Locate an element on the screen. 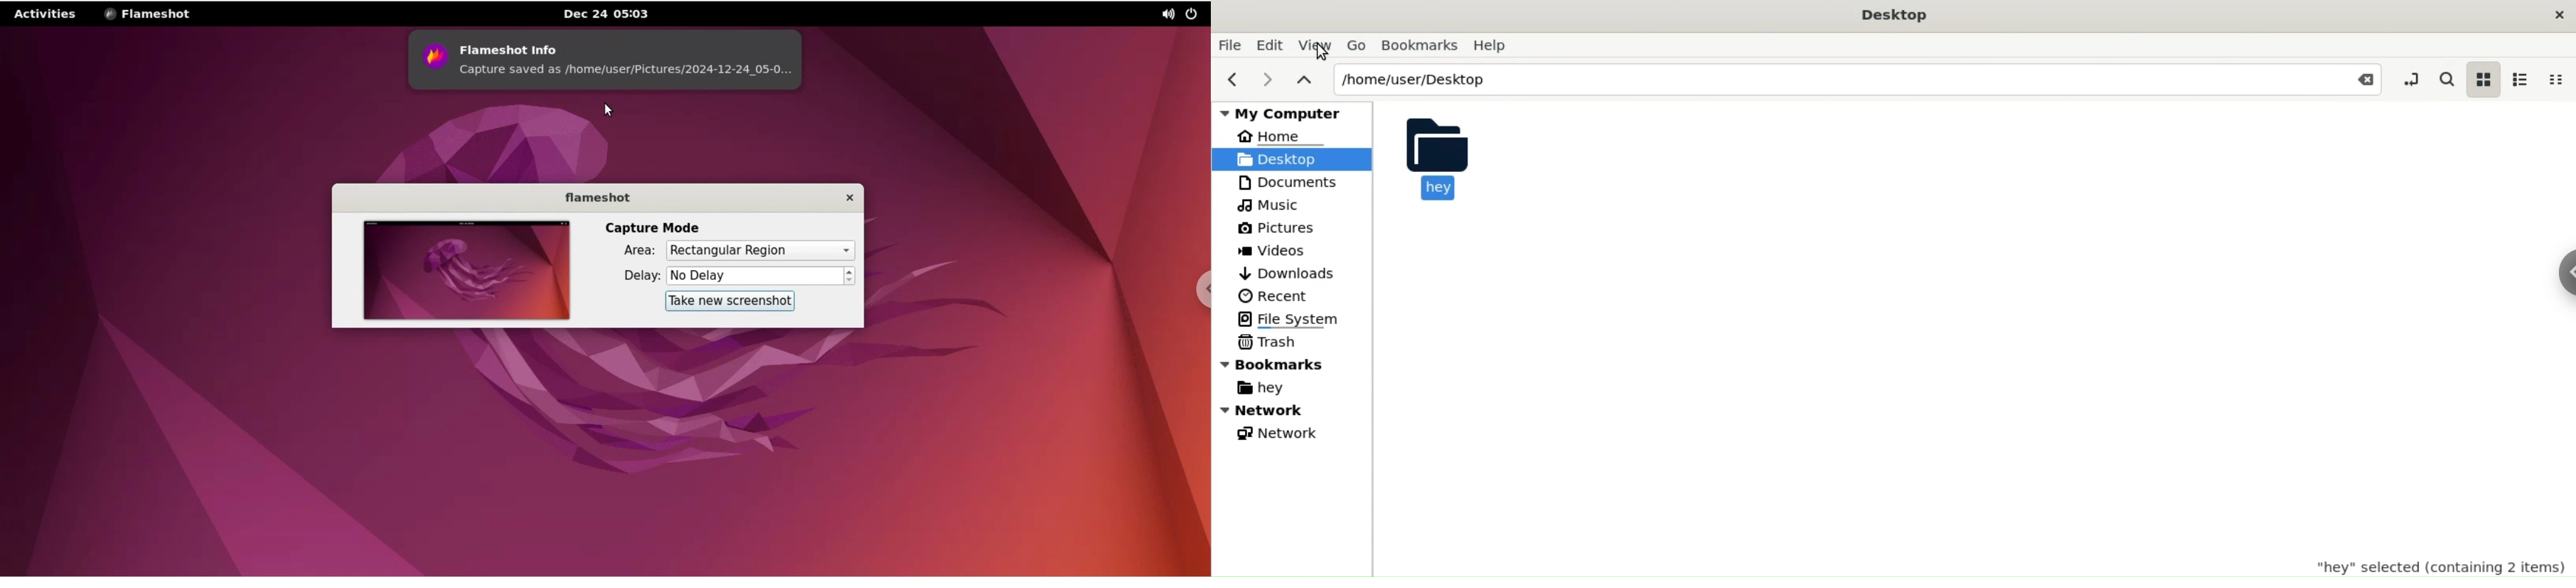 This screenshot has height=588, width=2576. previous is located at coordinates (1229, 80).